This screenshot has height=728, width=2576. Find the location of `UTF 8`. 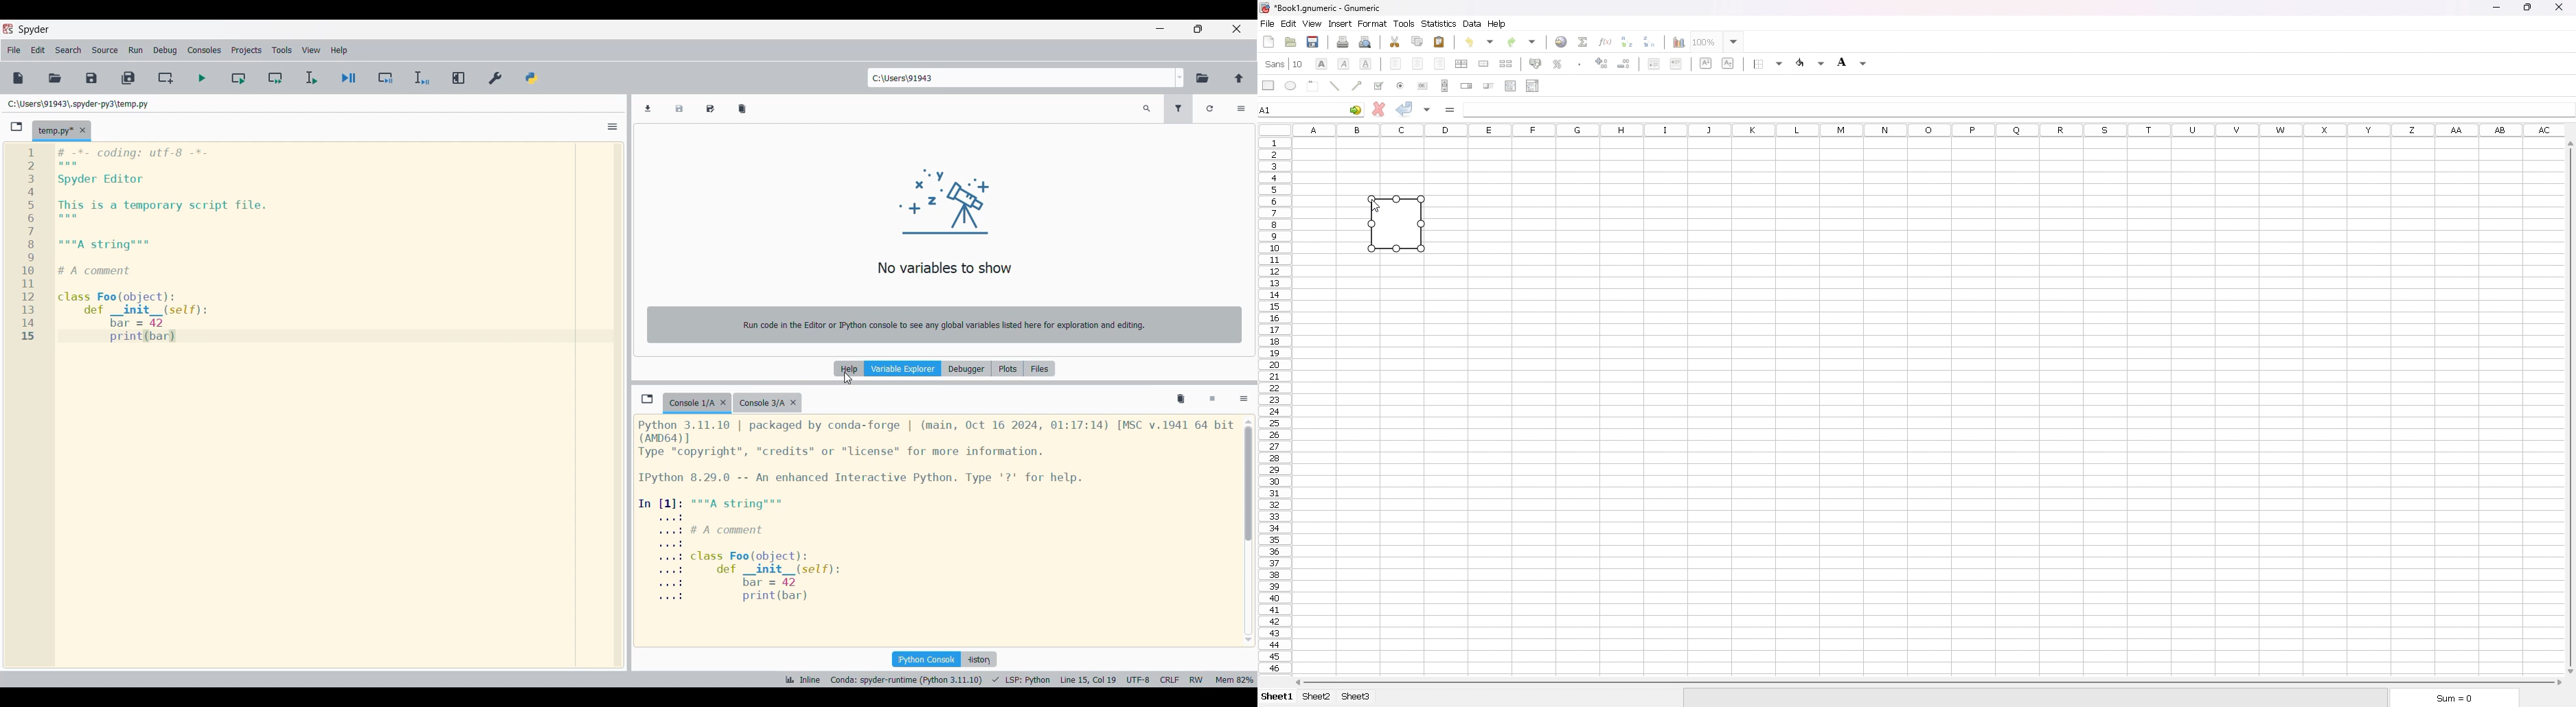

UTF 8 is located at coordinates (1138, 678).